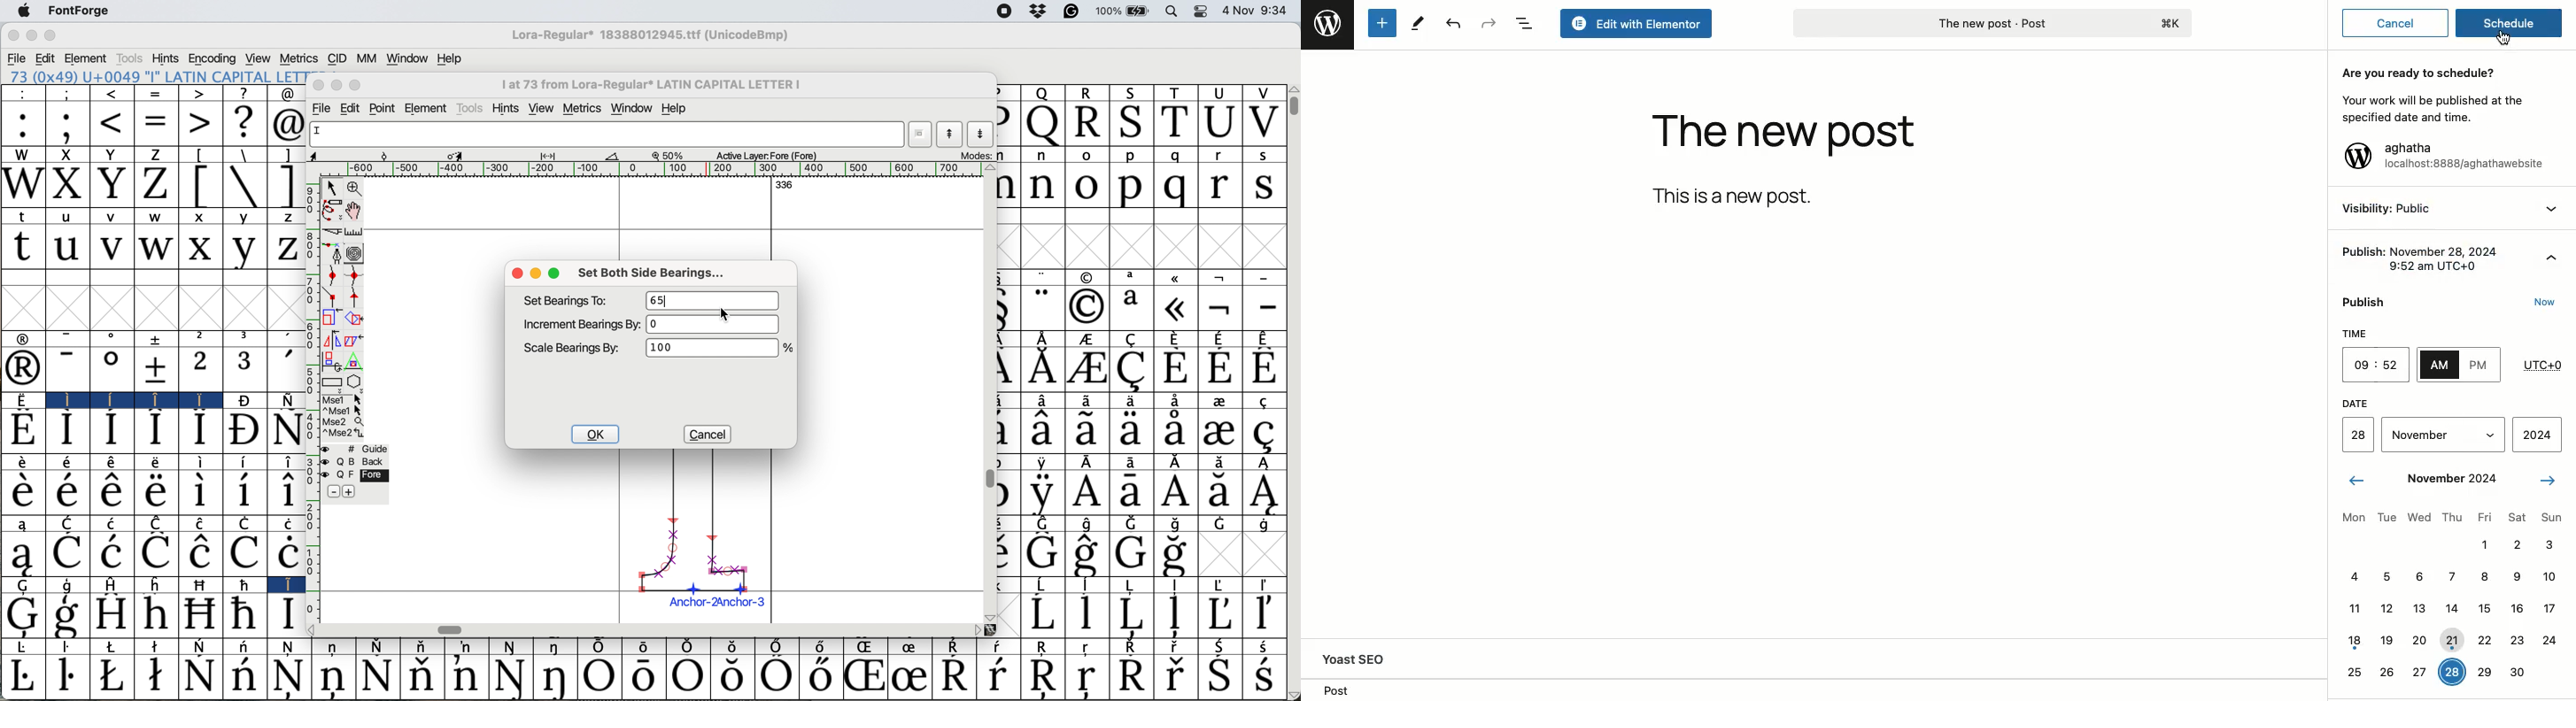 The image size is (2576, 728). What do you see at coordinates (1038, 12) in the screenshot?
I see `drop box` at bounding box center [1038, 12].